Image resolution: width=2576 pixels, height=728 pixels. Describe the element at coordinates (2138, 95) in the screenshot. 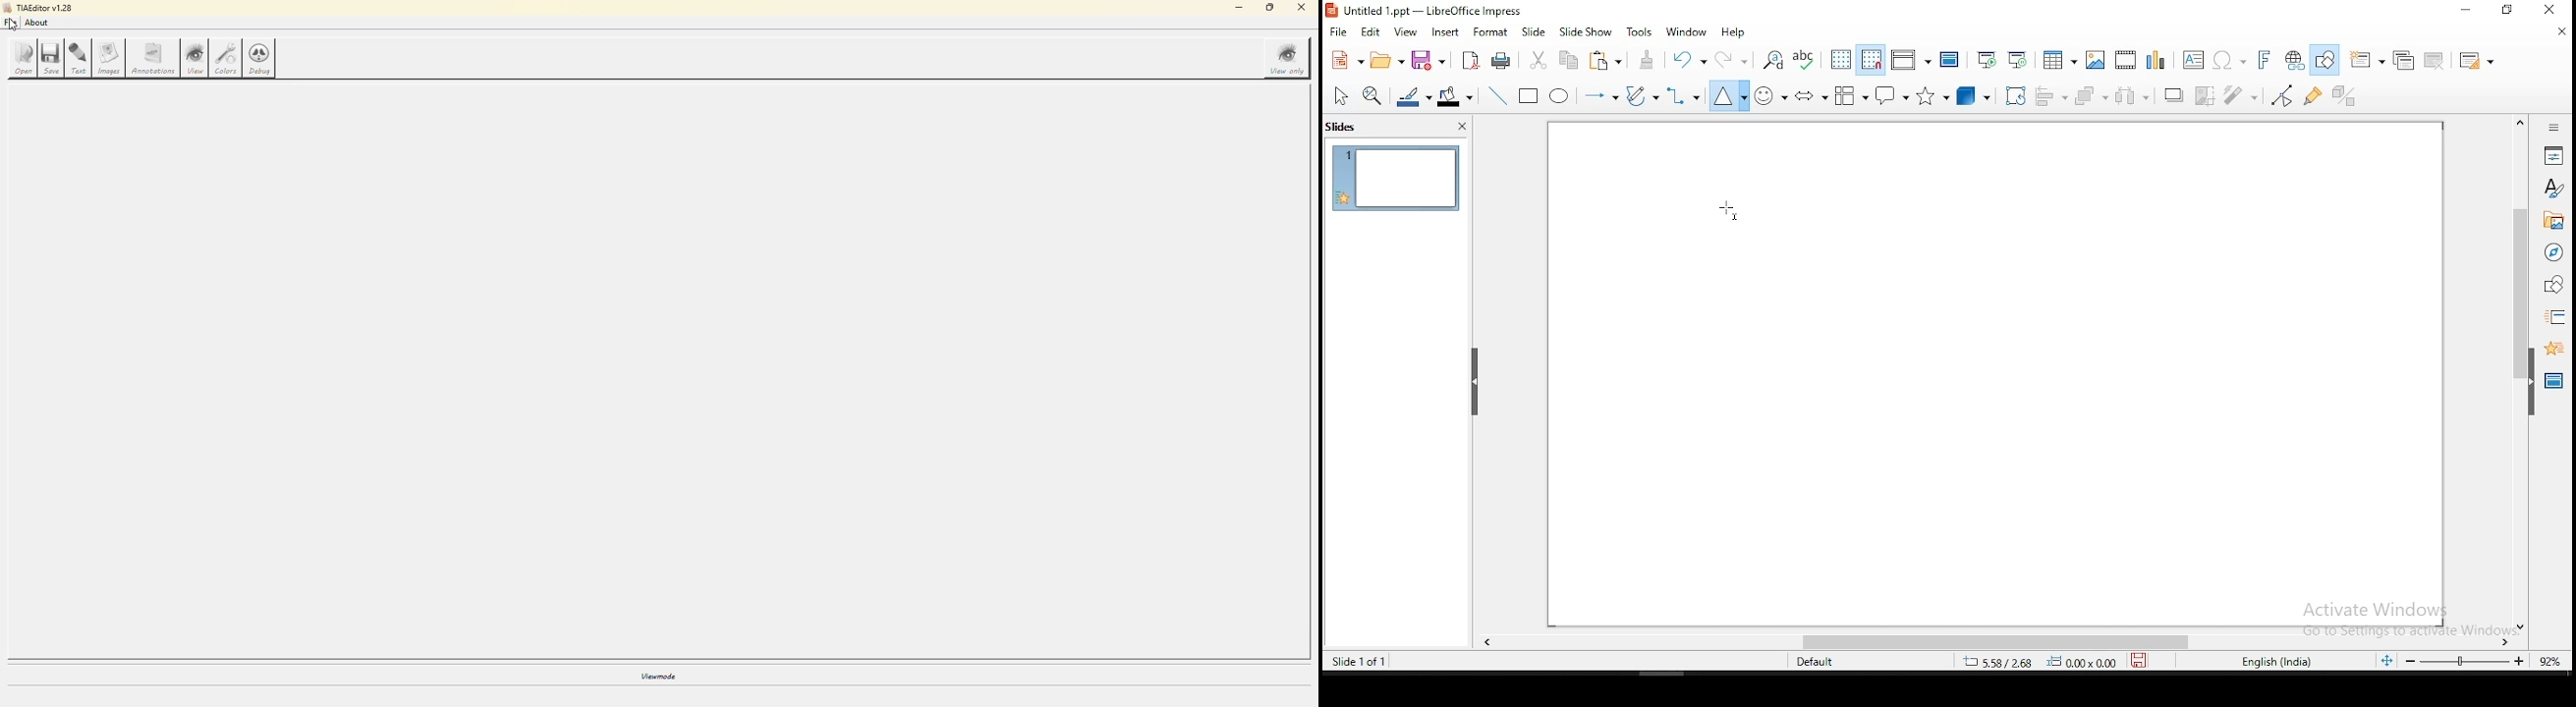

I see `distribute` at that location.